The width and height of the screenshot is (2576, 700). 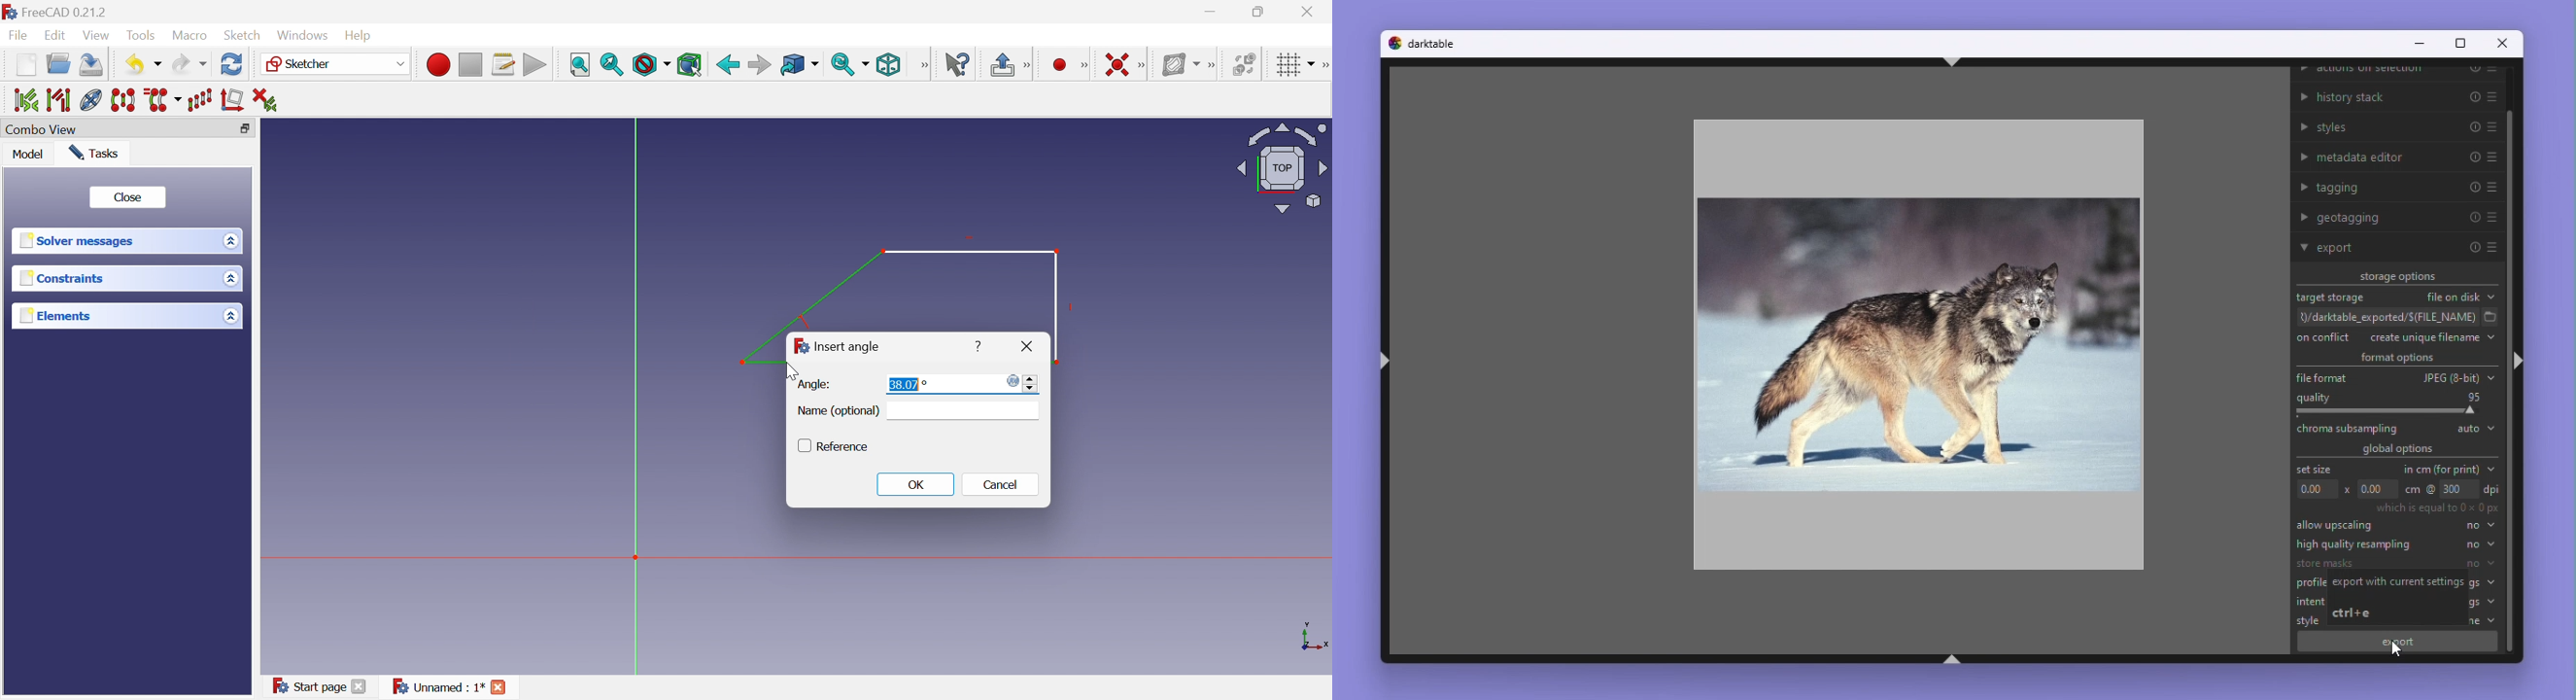 I want to click on Drop Down, so click(x=398, y=63).